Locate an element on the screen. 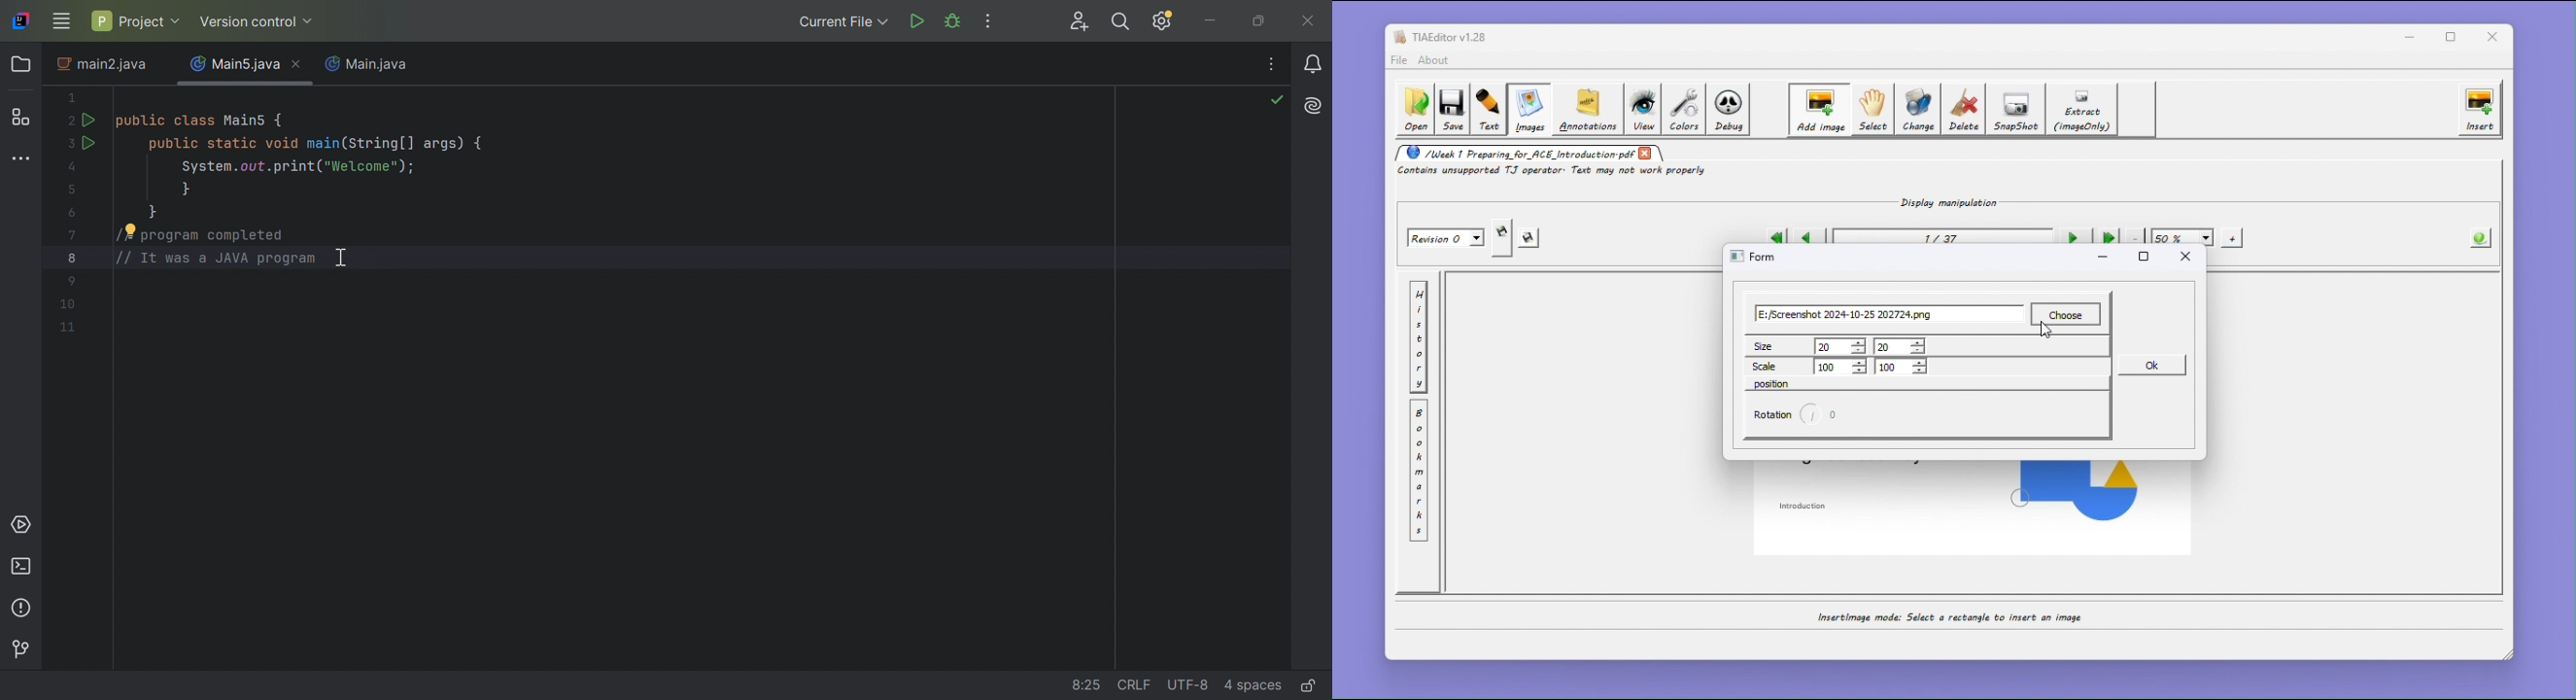 The image size is (2576, 700). introduction is located at coordinates (1804, 506).